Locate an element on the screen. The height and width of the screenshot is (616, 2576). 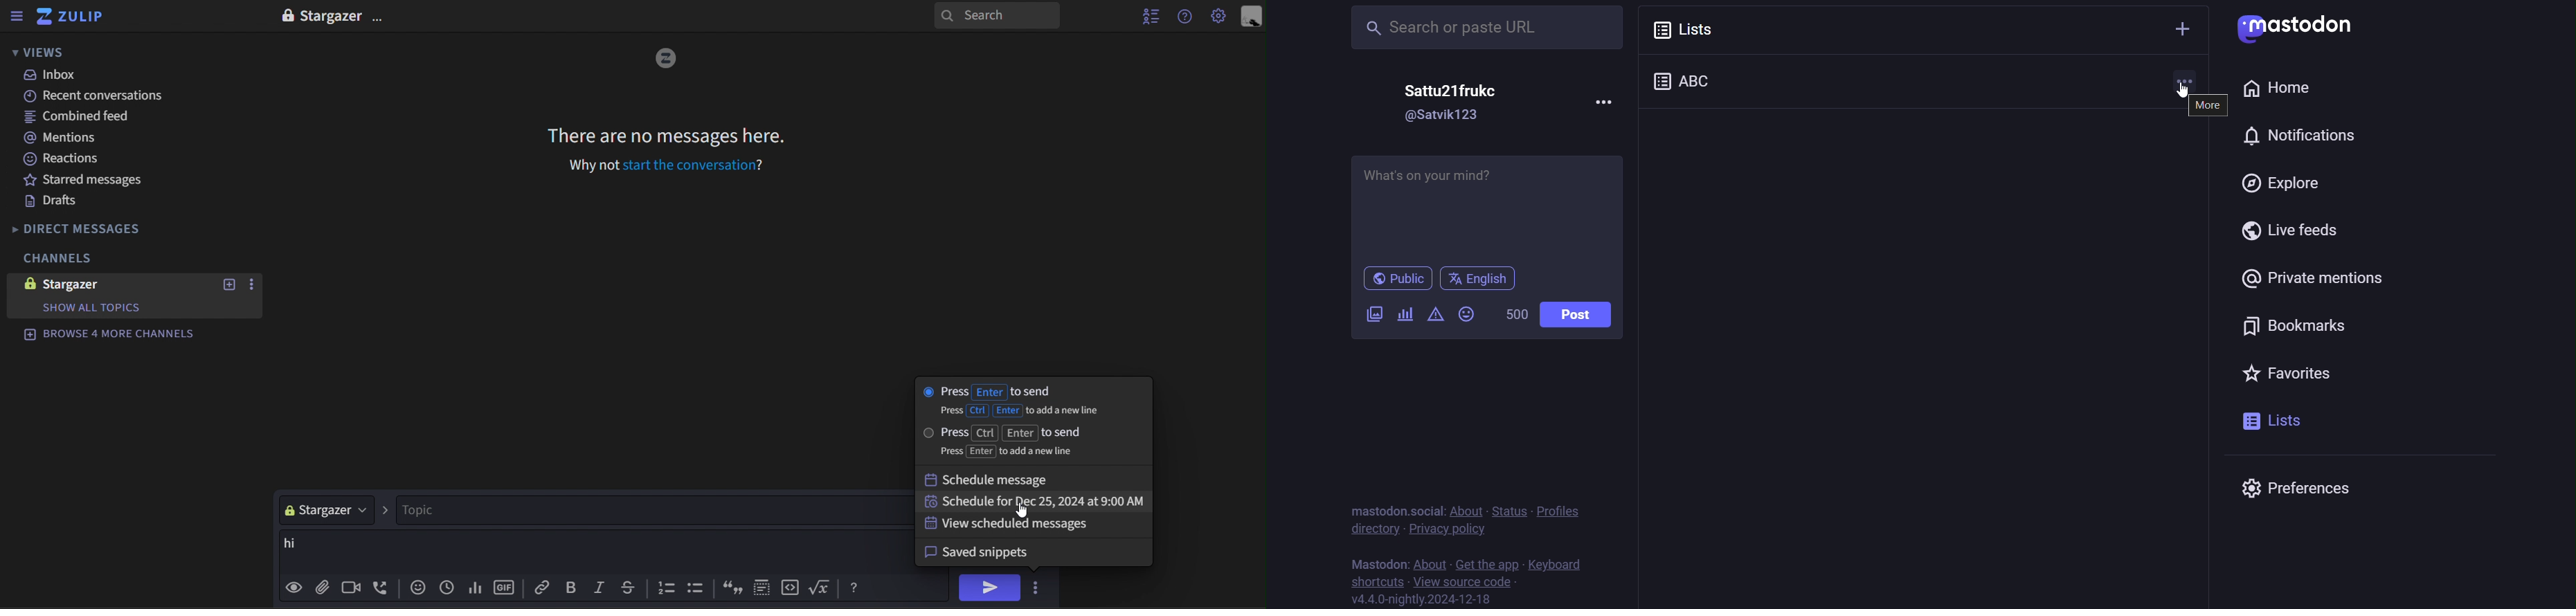
Settings is located at coordinates (1218, 17).